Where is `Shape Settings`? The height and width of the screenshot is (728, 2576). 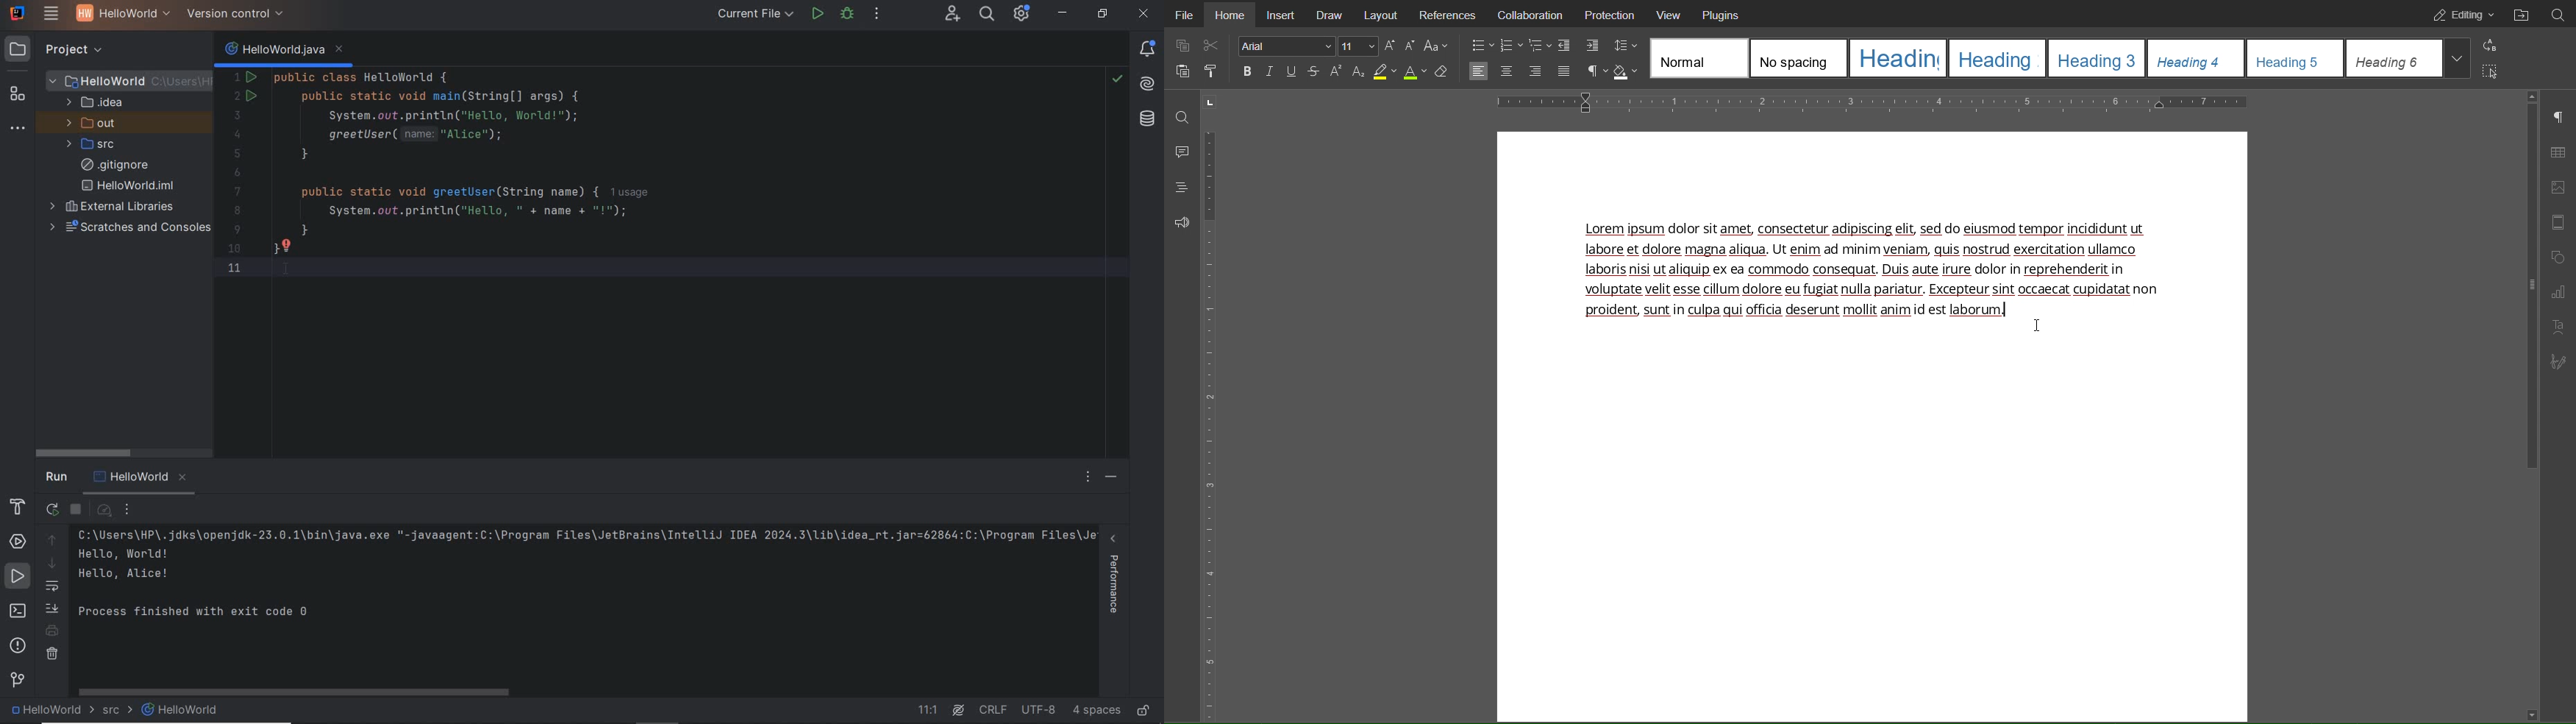
Shape Settings is located at coordinates (2559, 257).